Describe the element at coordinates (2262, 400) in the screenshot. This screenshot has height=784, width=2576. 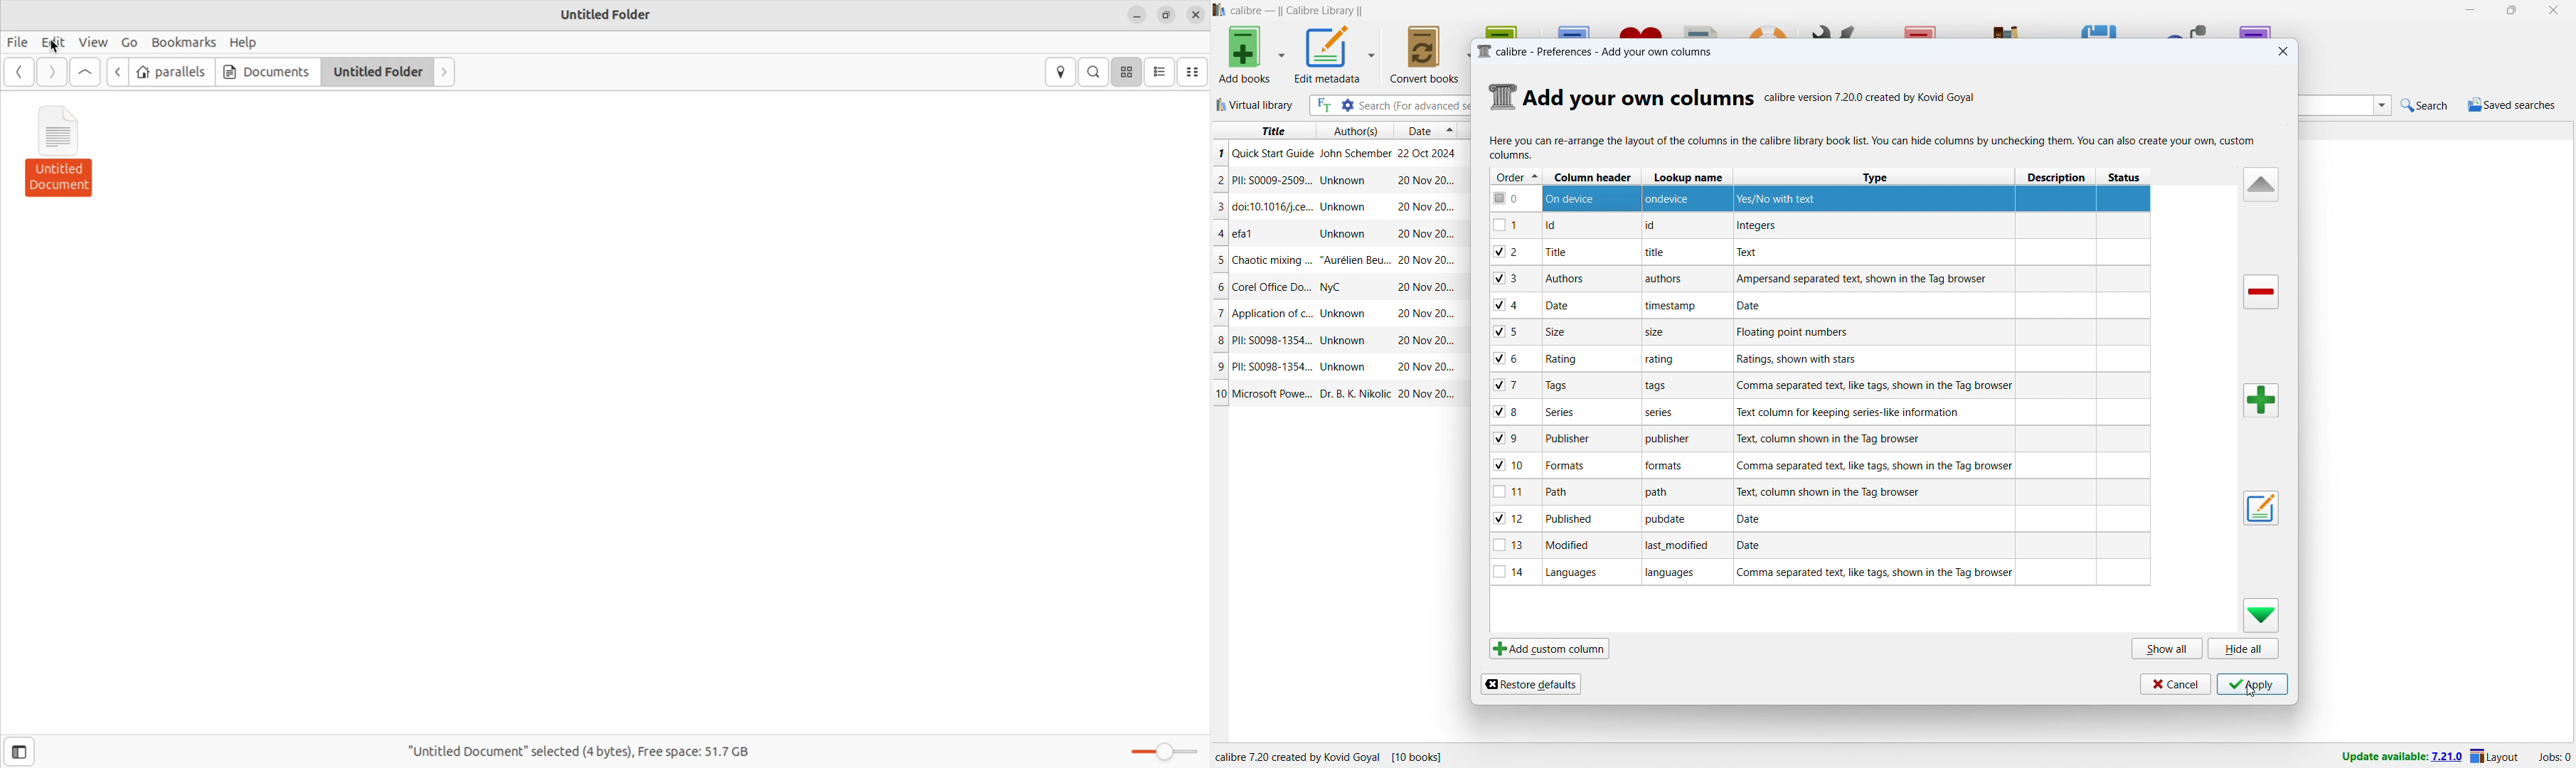
I see `add column` at that location.